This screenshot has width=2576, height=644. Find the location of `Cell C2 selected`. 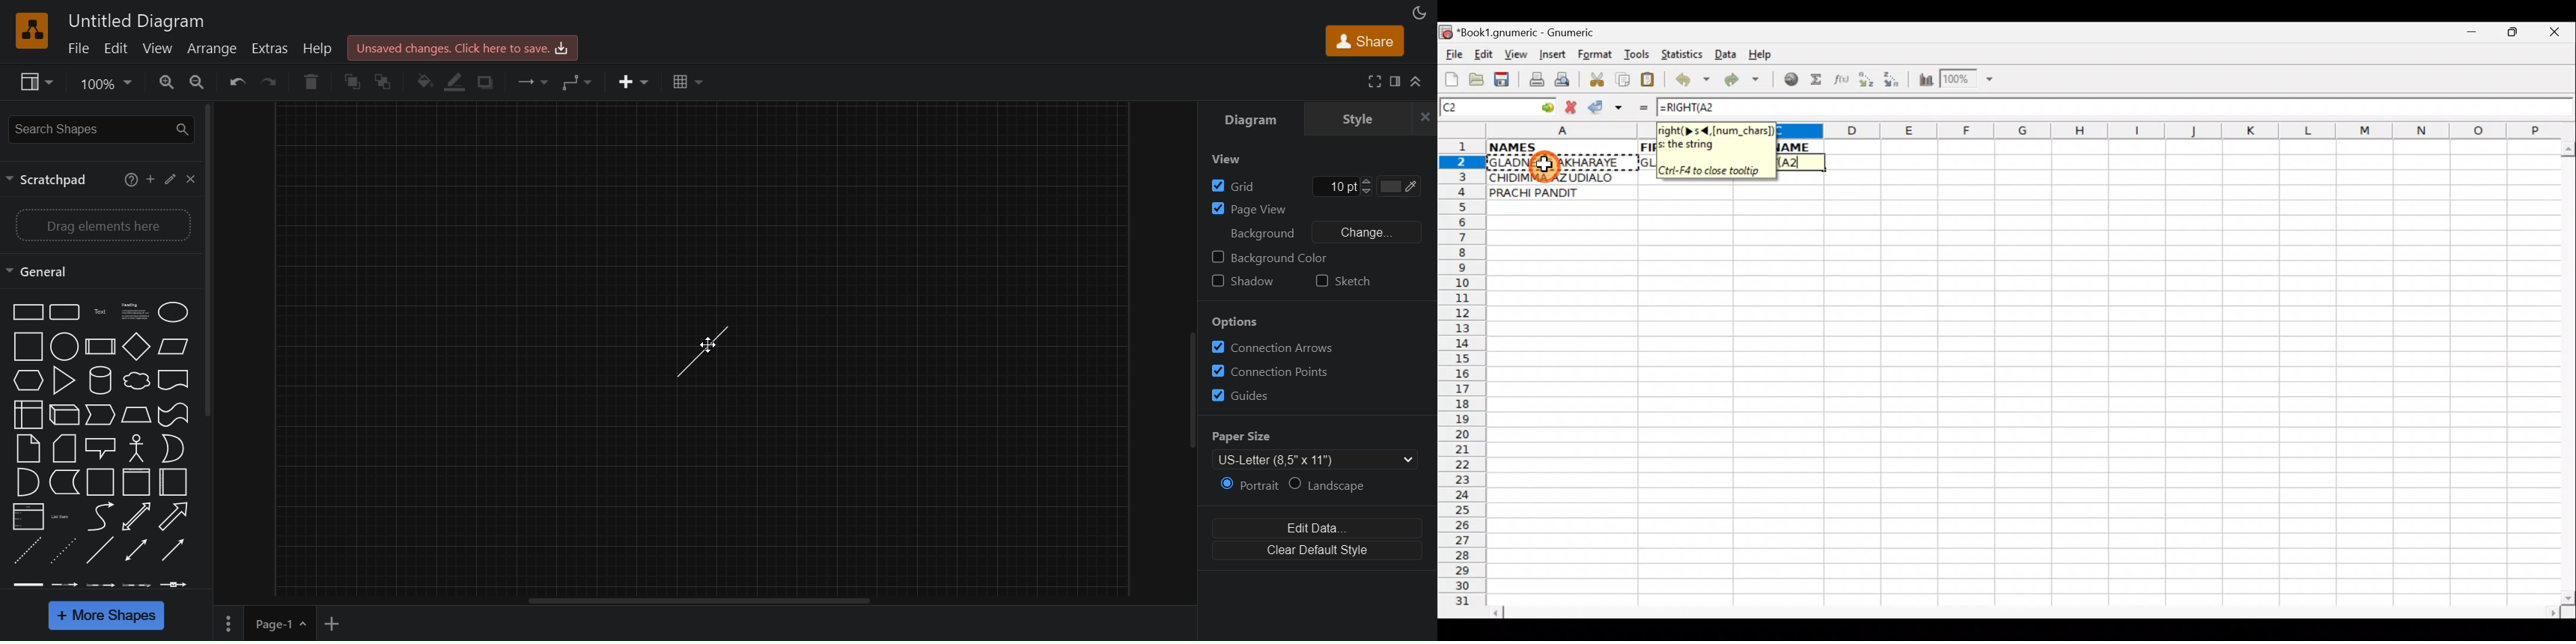

Cell C2 selected is located at coordinates (1800, 163).